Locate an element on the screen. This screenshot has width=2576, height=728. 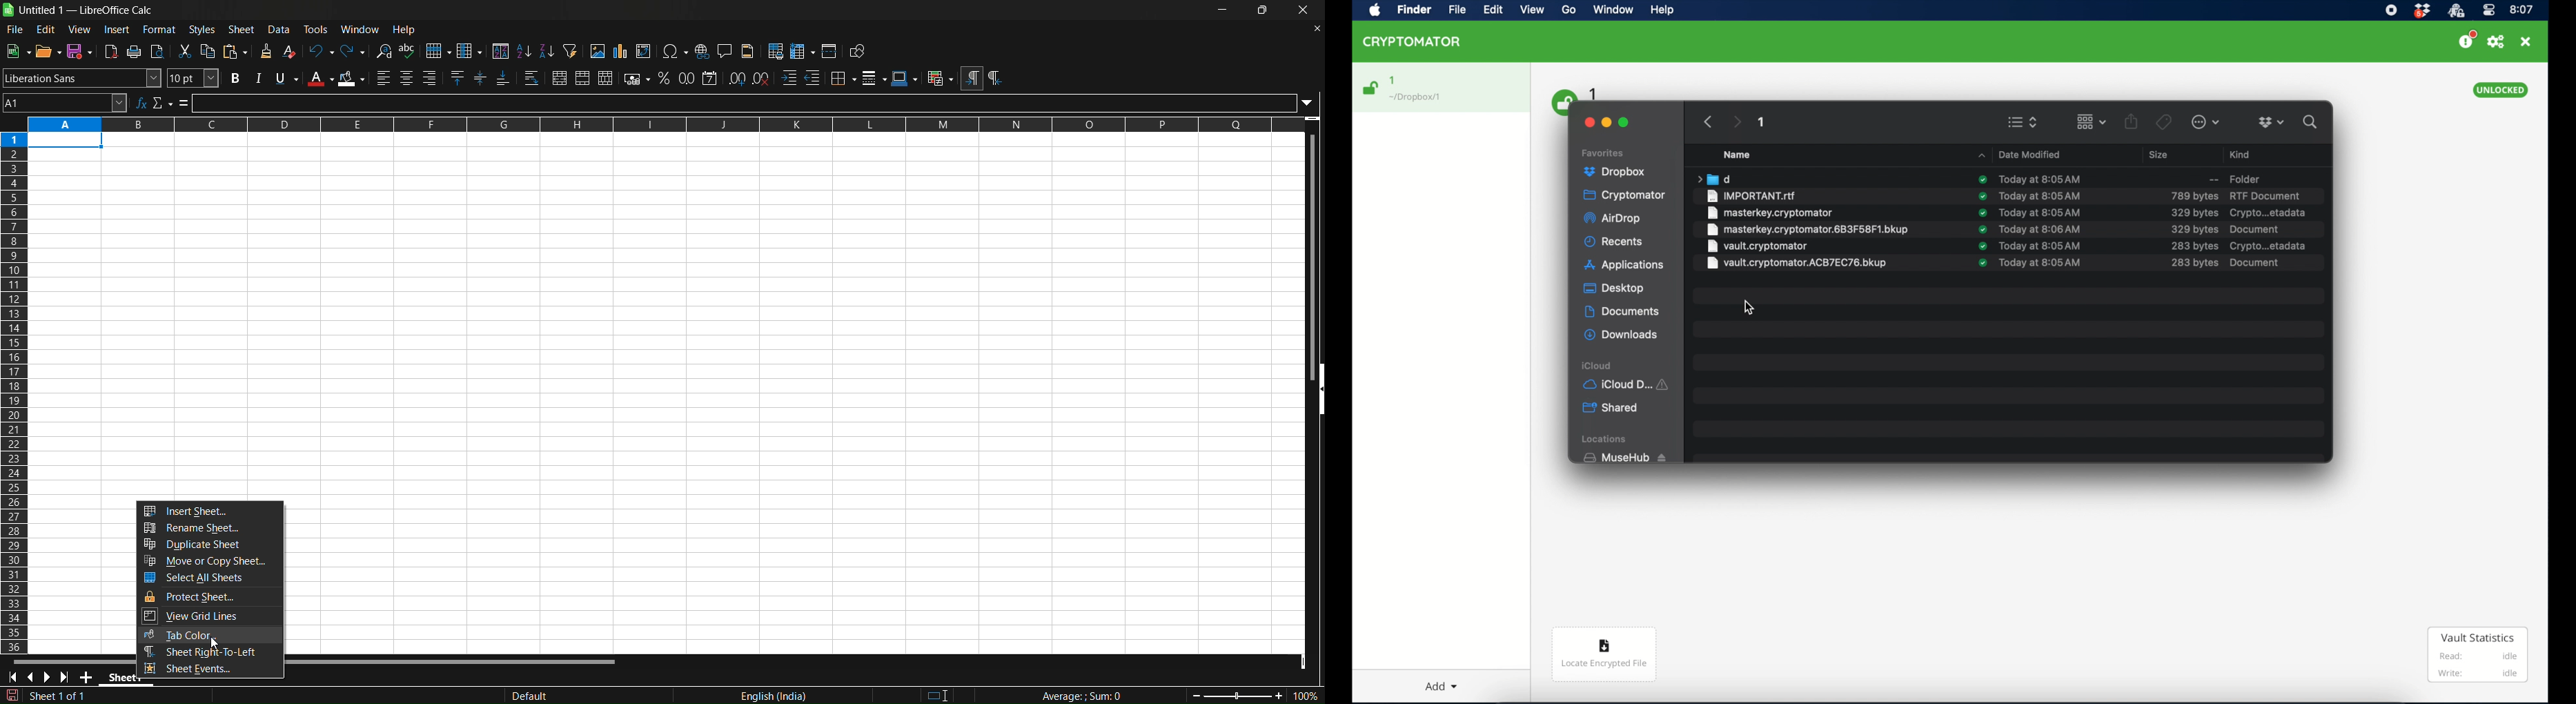
insert is located at coordinates (118, 30).